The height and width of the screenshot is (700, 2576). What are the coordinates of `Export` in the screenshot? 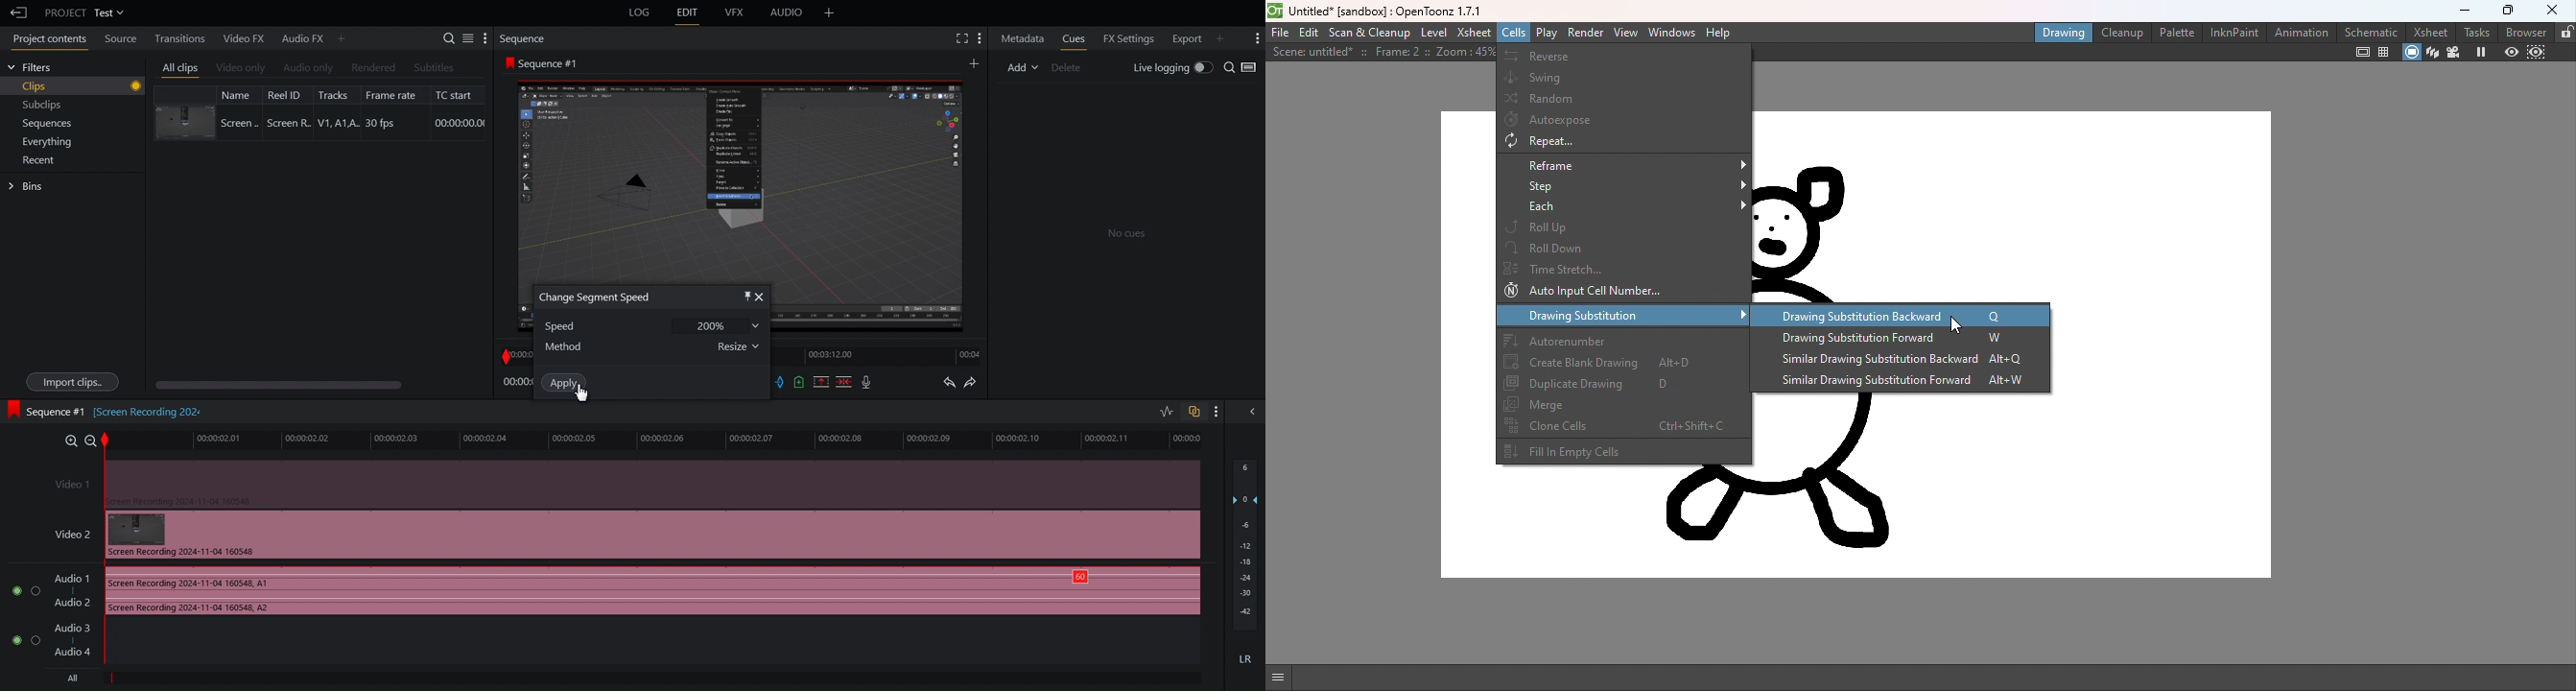 It's located at (1184, 37).